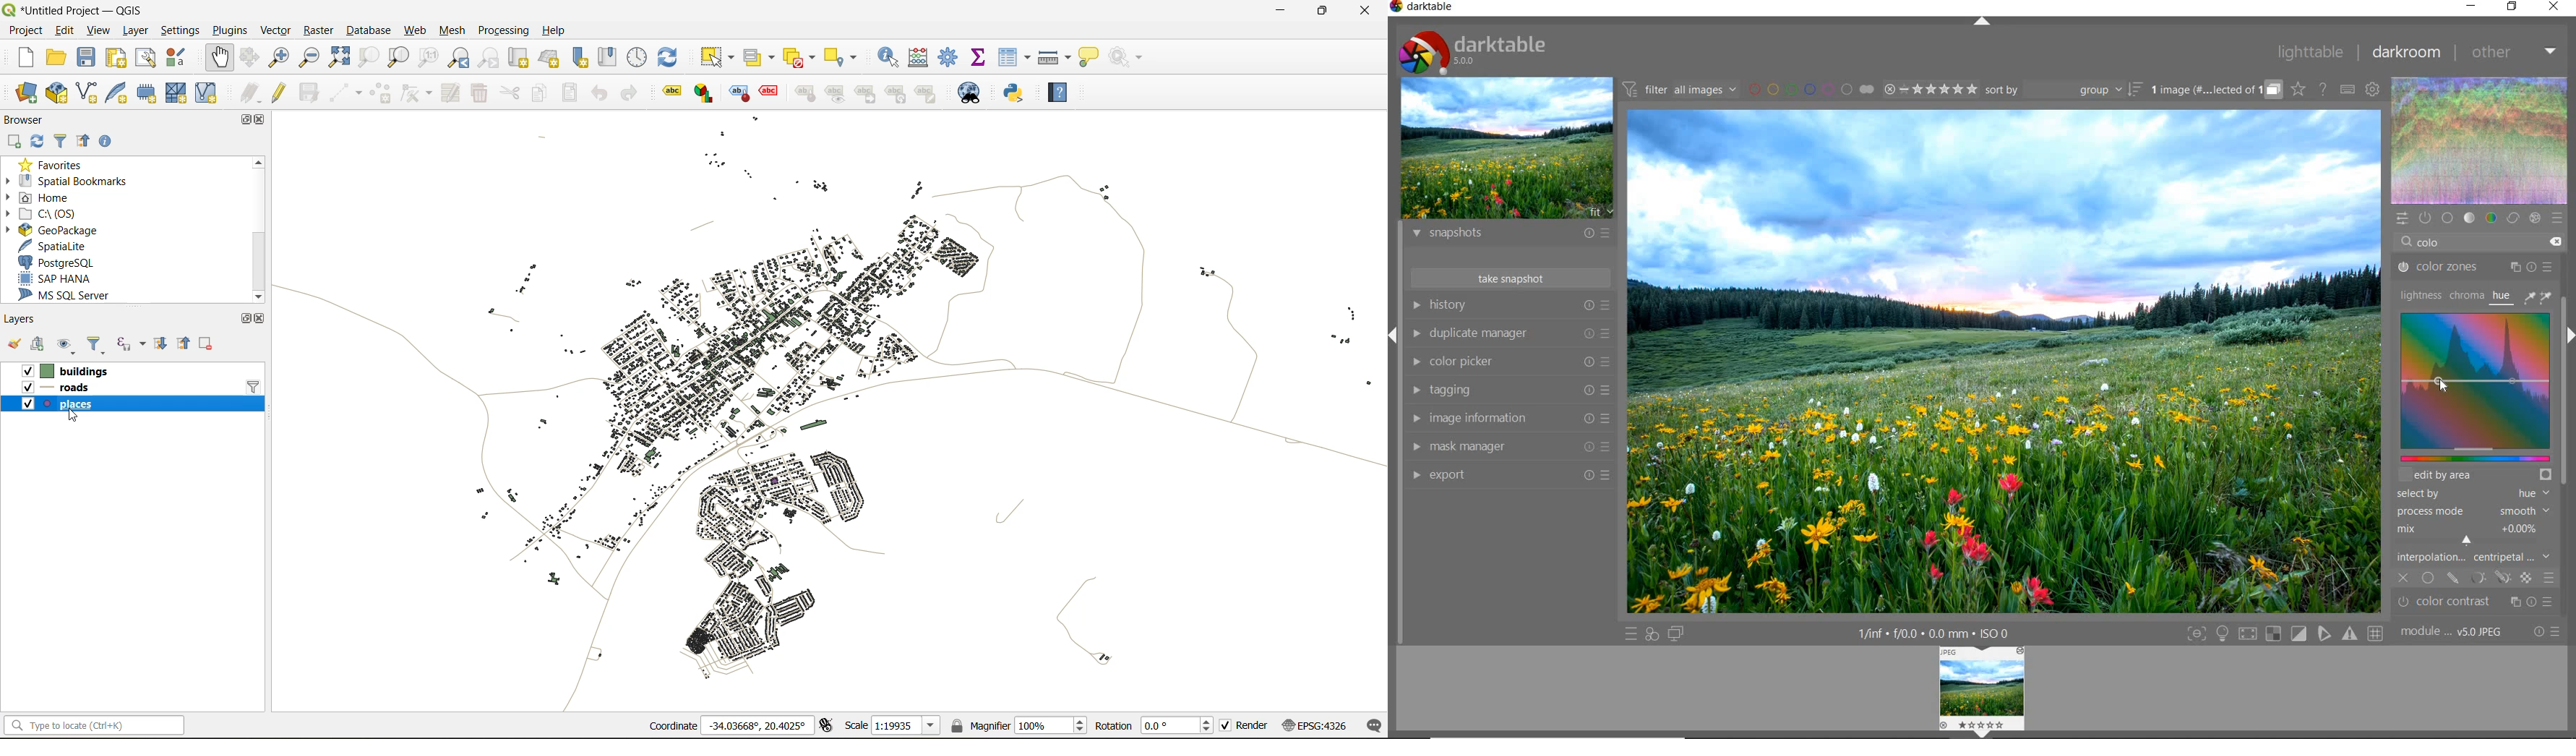 This screenshot has height=756, width=2576. Describe the element at coordinates (2008, 360) in the screenshot. I see `selected image` at that location.